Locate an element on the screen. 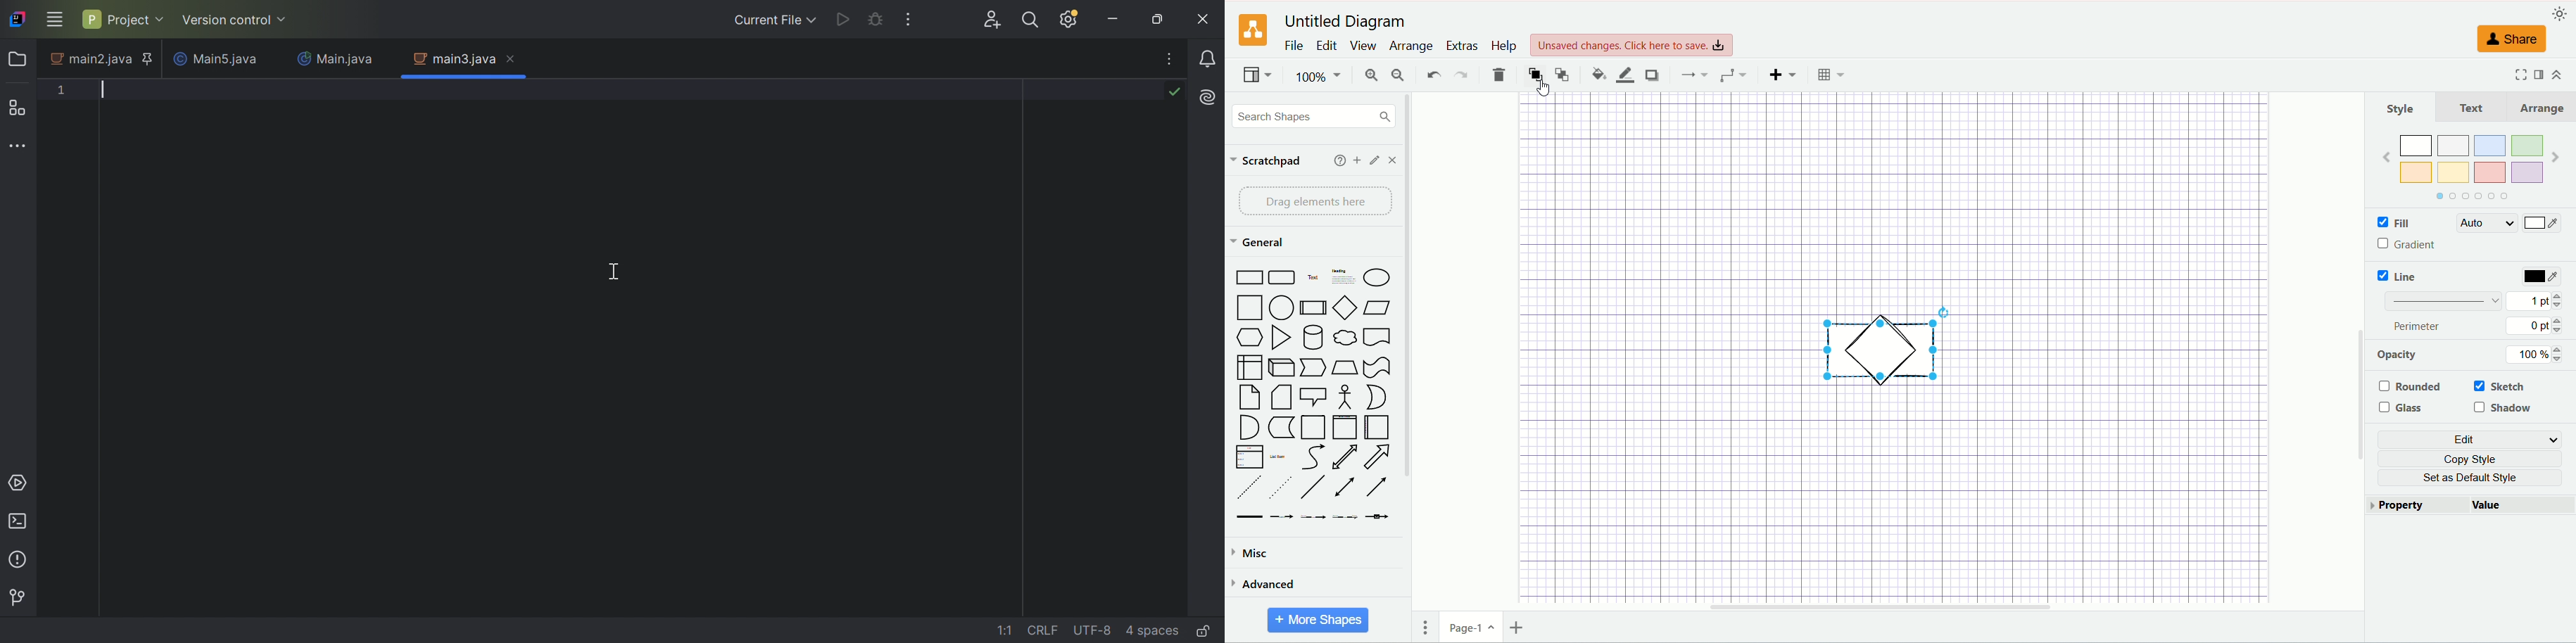 The width and height of the screenshot is (2576, 644). collapse/expand is located at coordinates (2556, 74).